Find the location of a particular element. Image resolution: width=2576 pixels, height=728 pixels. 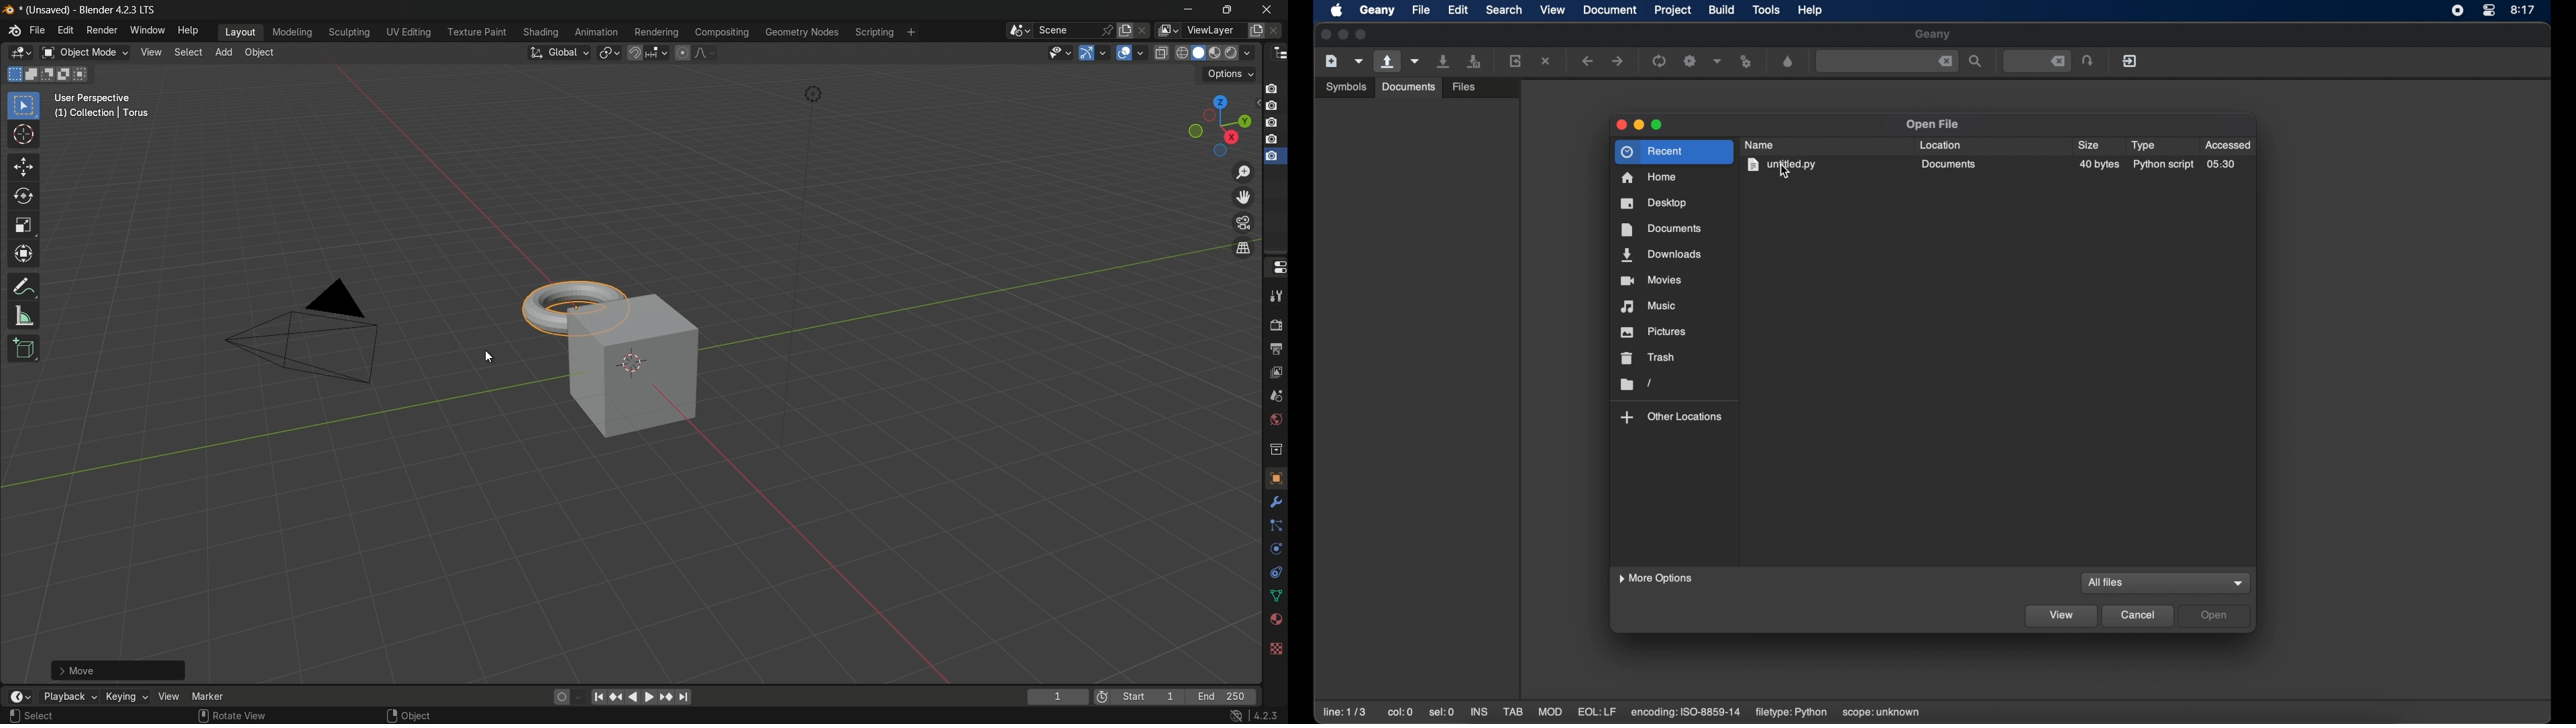

scene is located at coordinates (1065, 30).